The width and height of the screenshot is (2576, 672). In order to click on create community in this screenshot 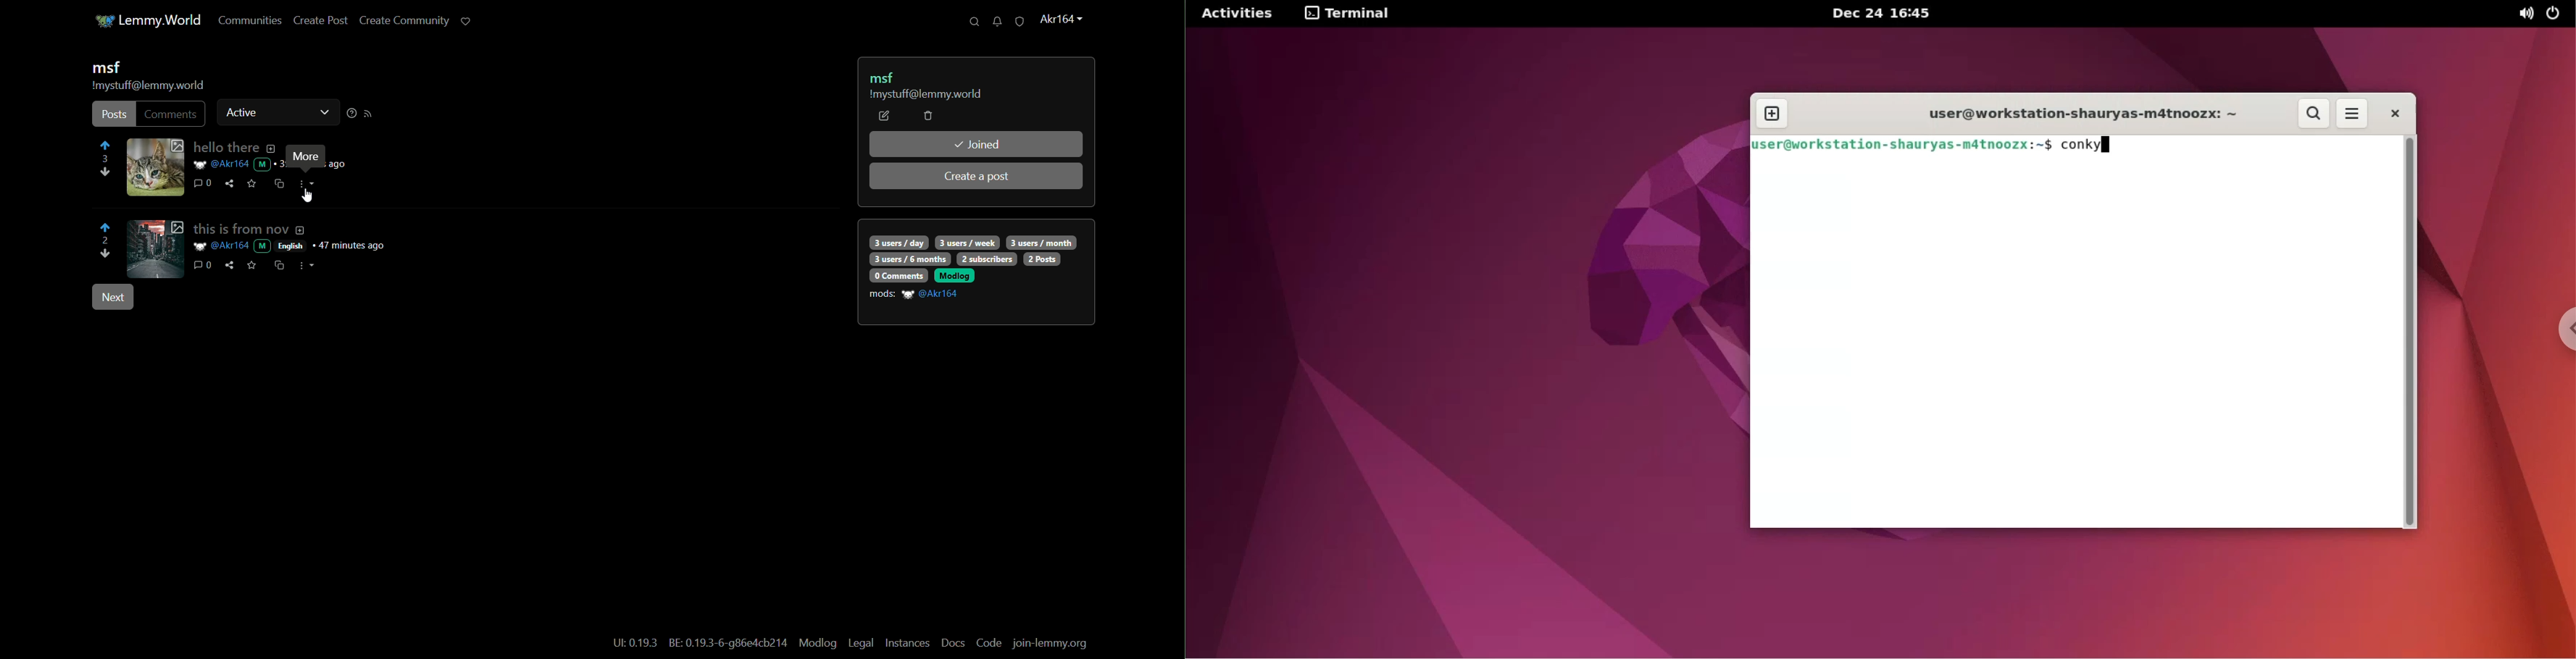, I will do `click(400, 22)`.